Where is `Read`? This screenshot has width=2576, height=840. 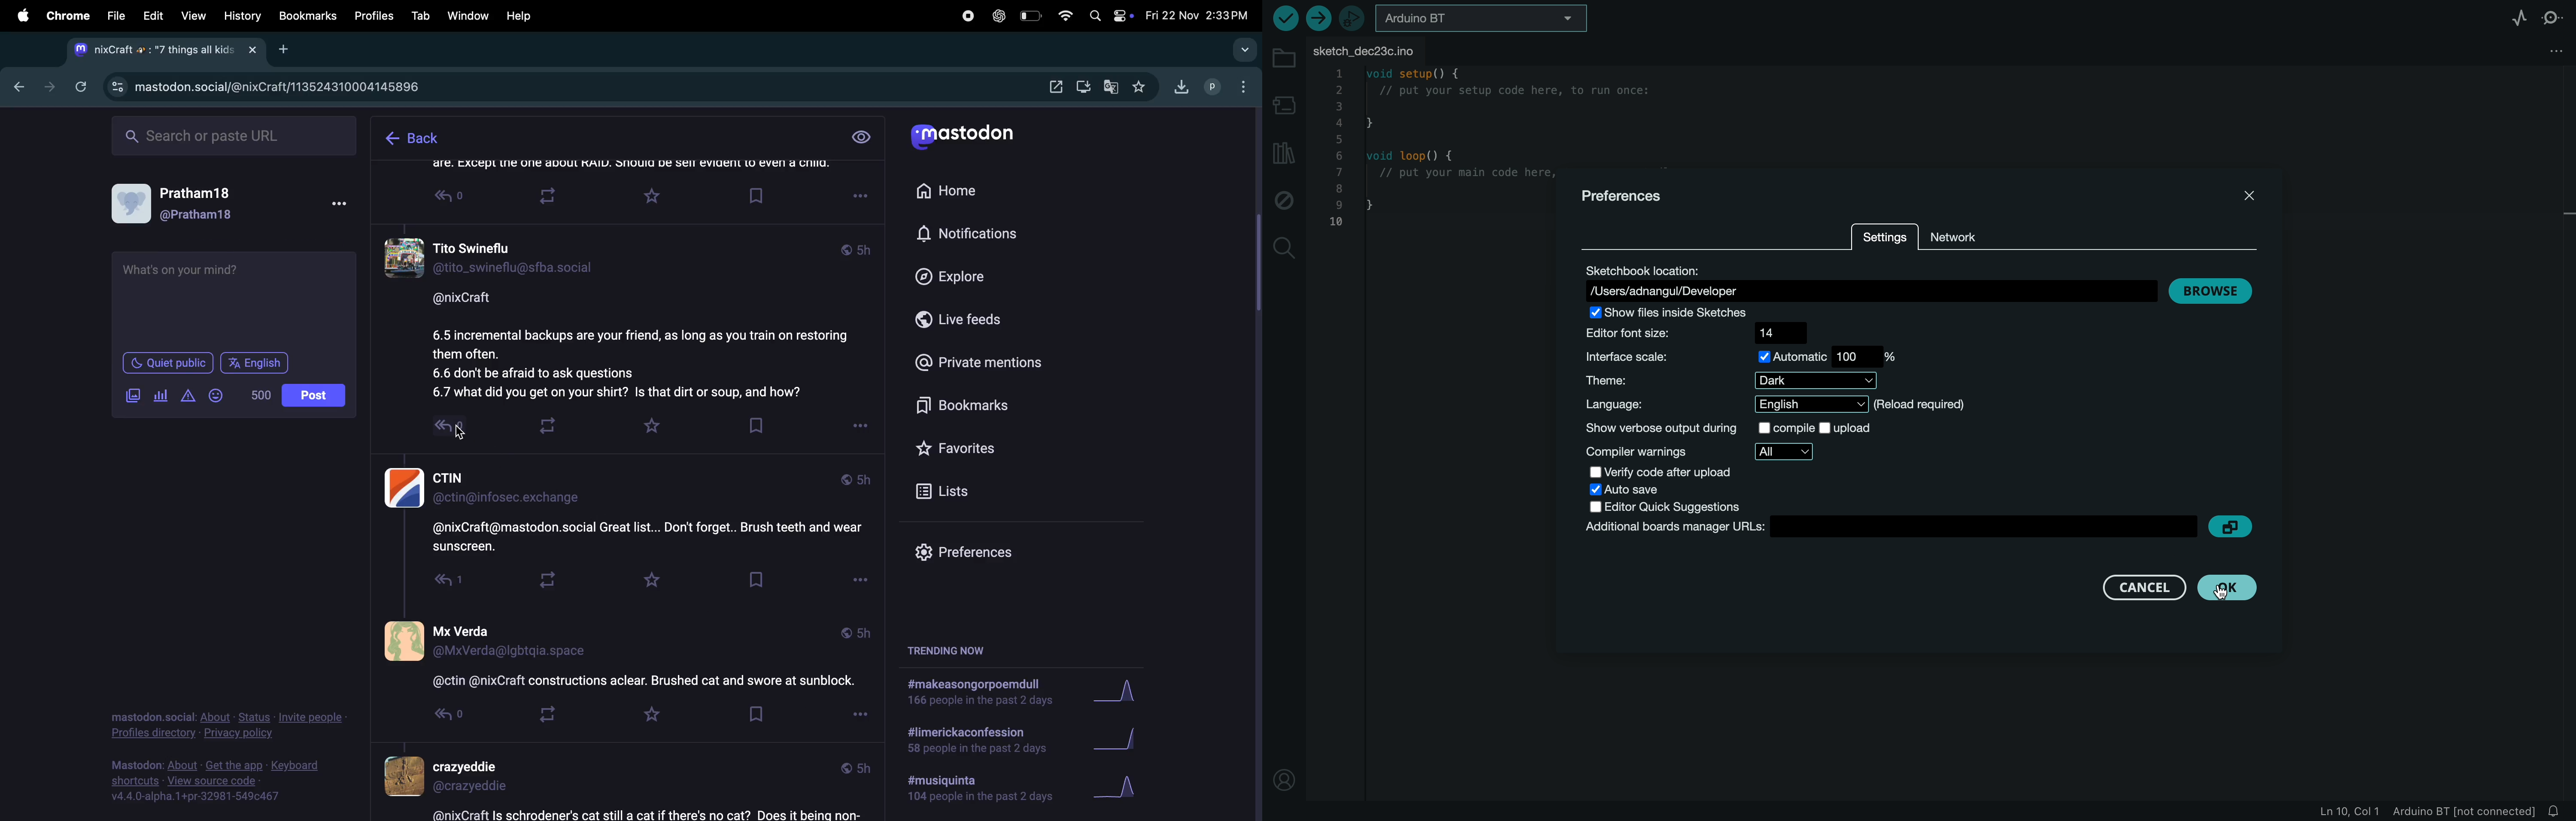
Read is located at coordinates (436, 583).